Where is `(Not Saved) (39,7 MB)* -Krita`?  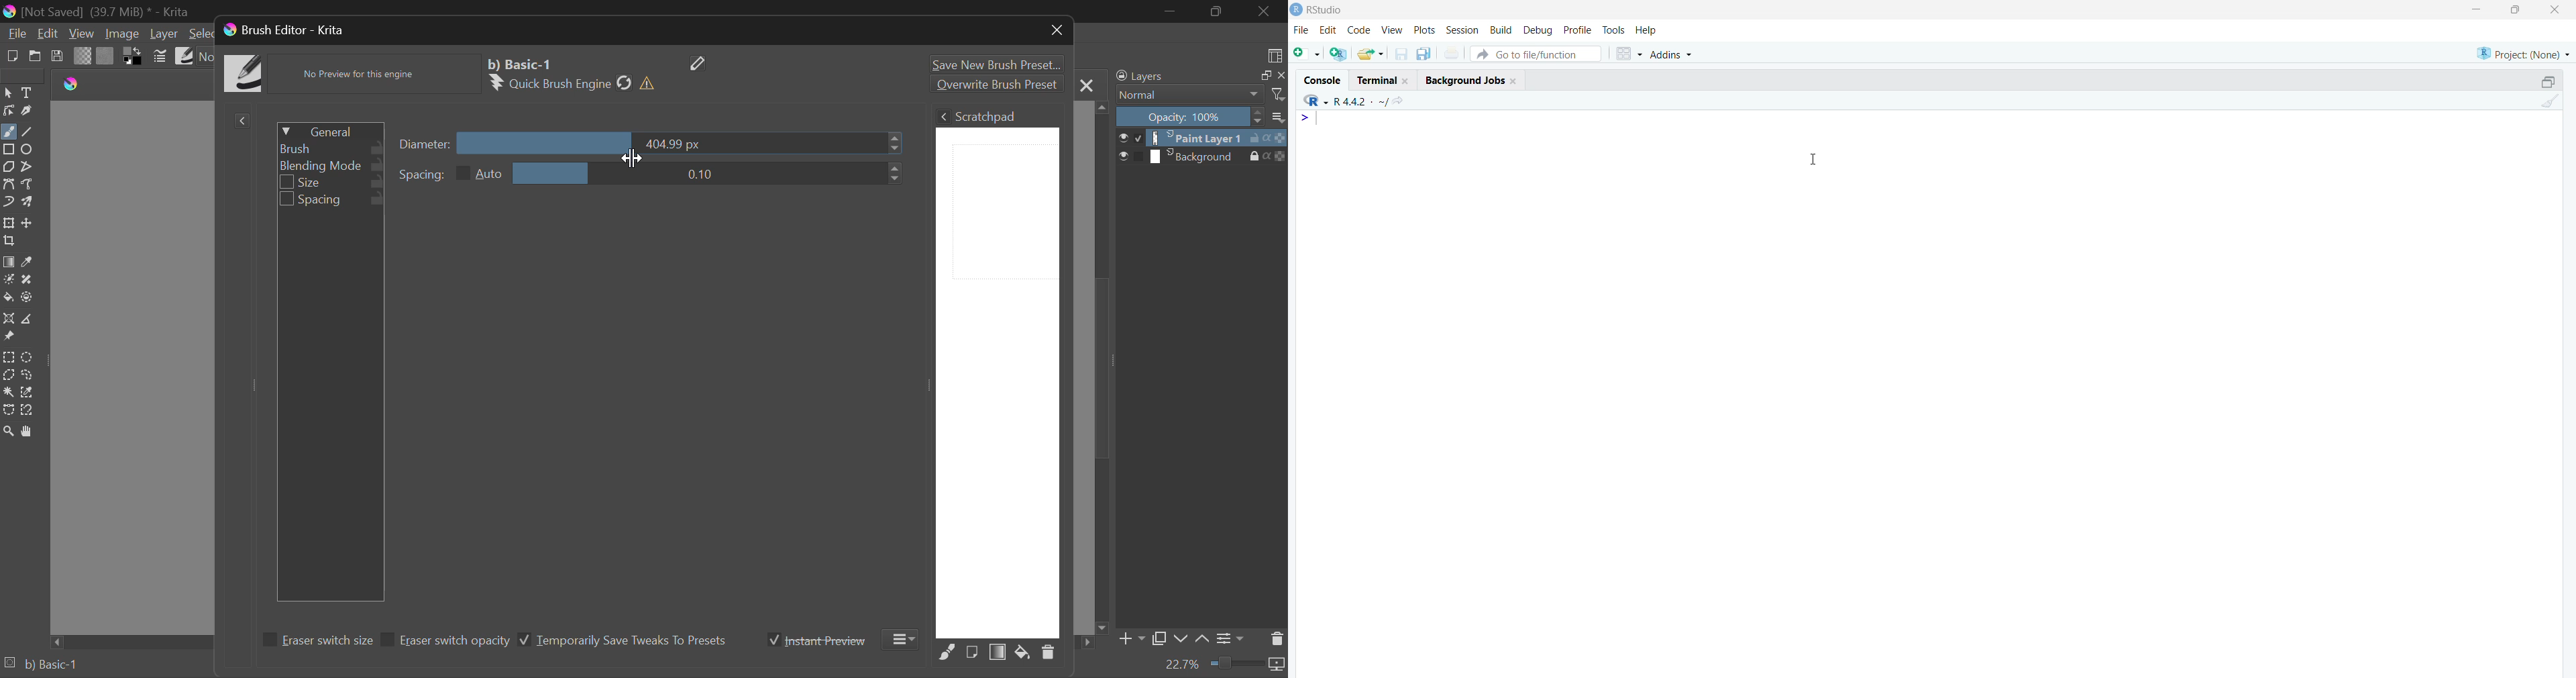 (Not Saved) (39,7 MB)* -Krita is located at coordinates (96, 11).